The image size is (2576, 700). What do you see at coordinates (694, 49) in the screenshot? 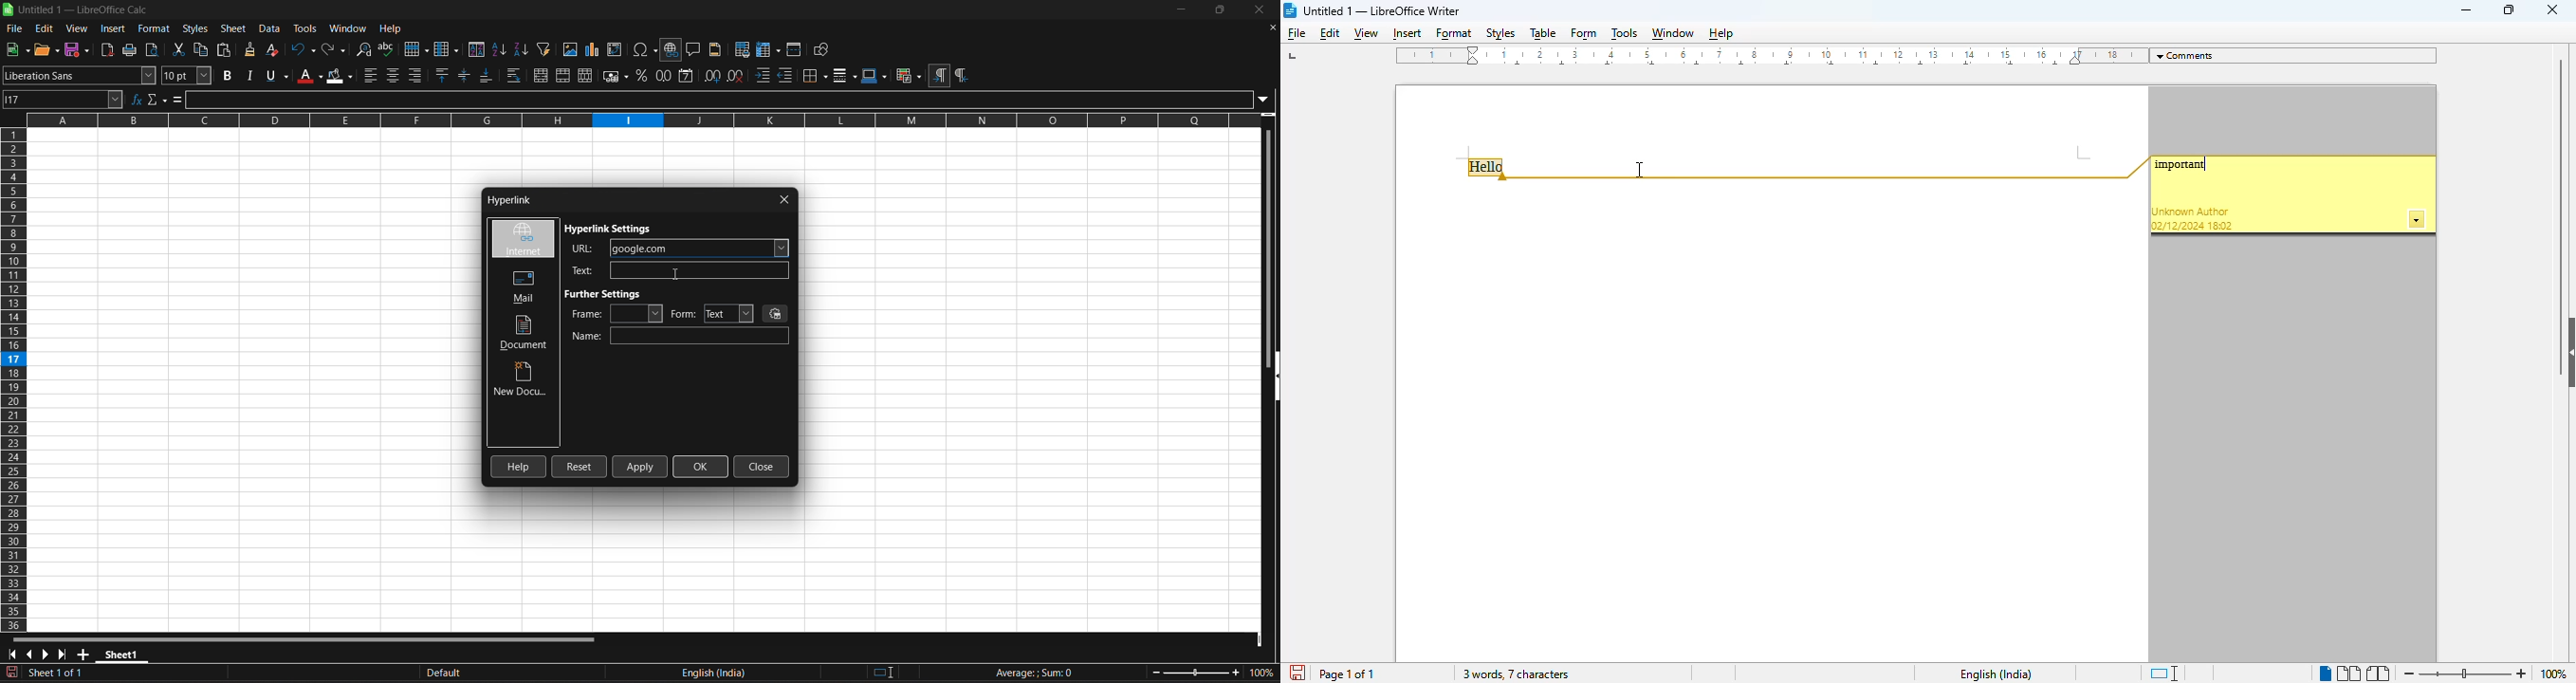
I see `insert comment` at bounding box center [694, 49].